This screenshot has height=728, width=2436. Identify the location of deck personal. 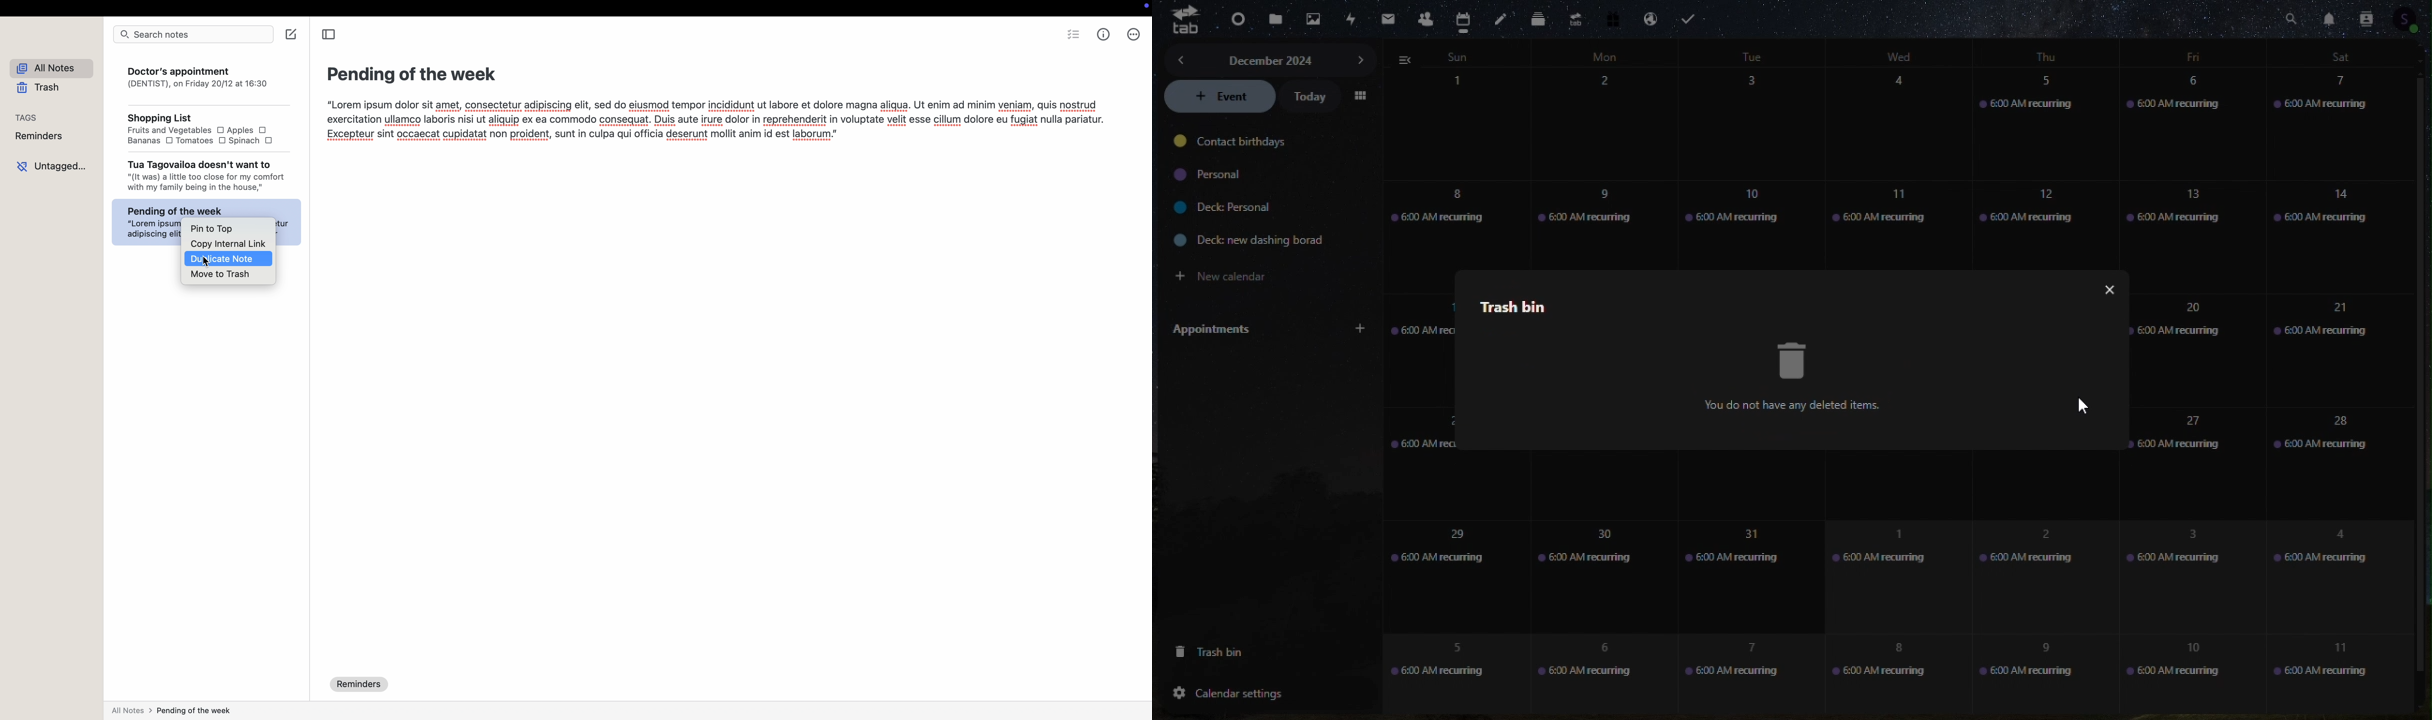
(1221, 208).